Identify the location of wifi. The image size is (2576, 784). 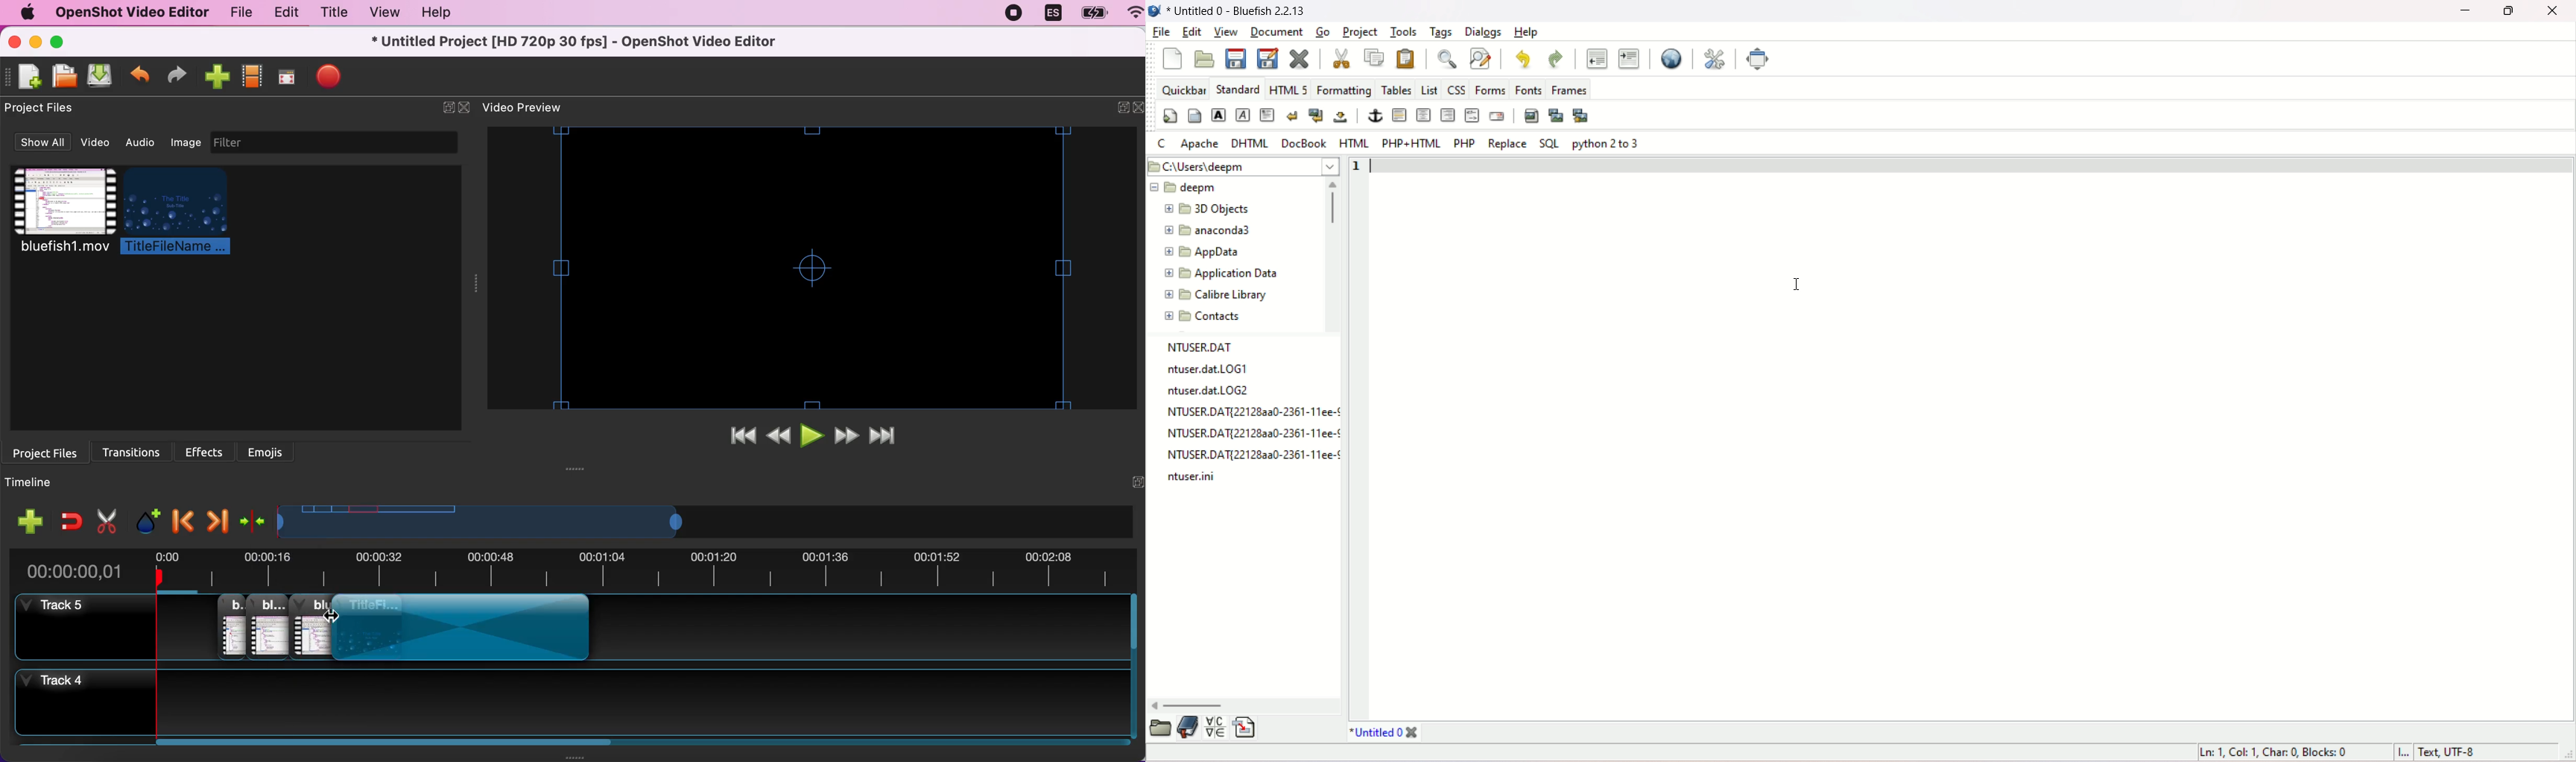
(1130, 14).